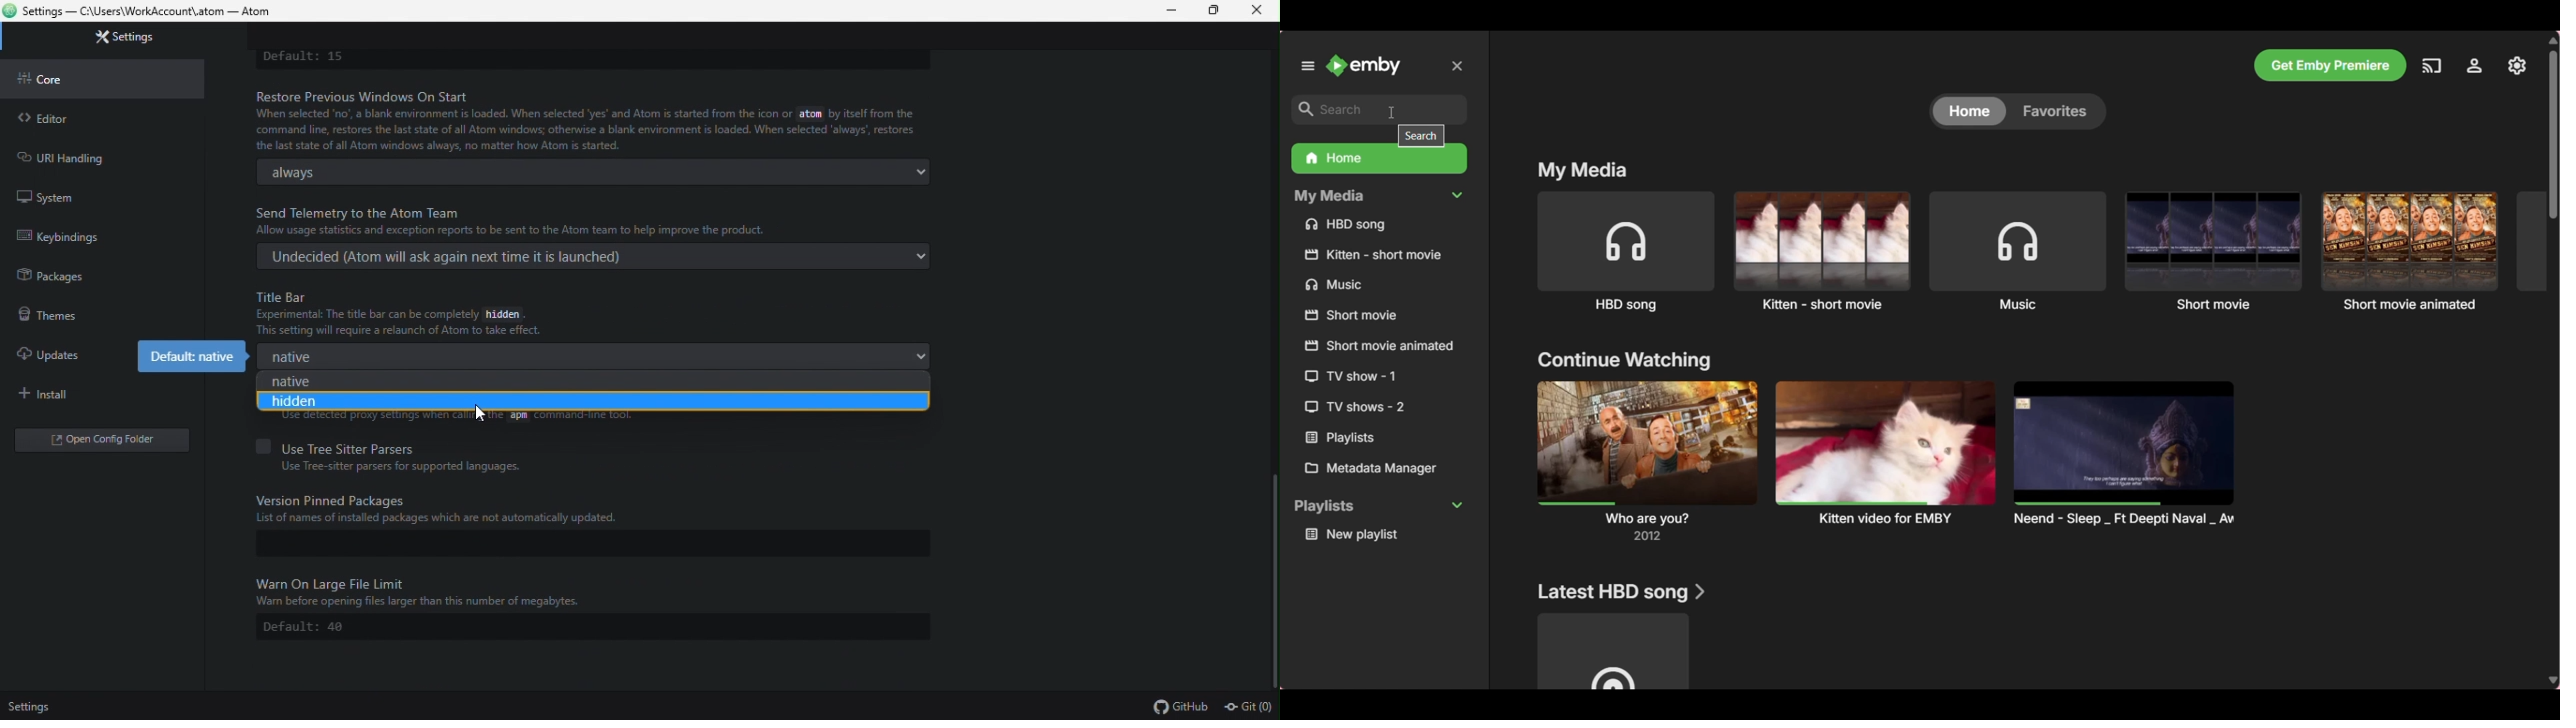  I want to click on default, so click(304, 56).